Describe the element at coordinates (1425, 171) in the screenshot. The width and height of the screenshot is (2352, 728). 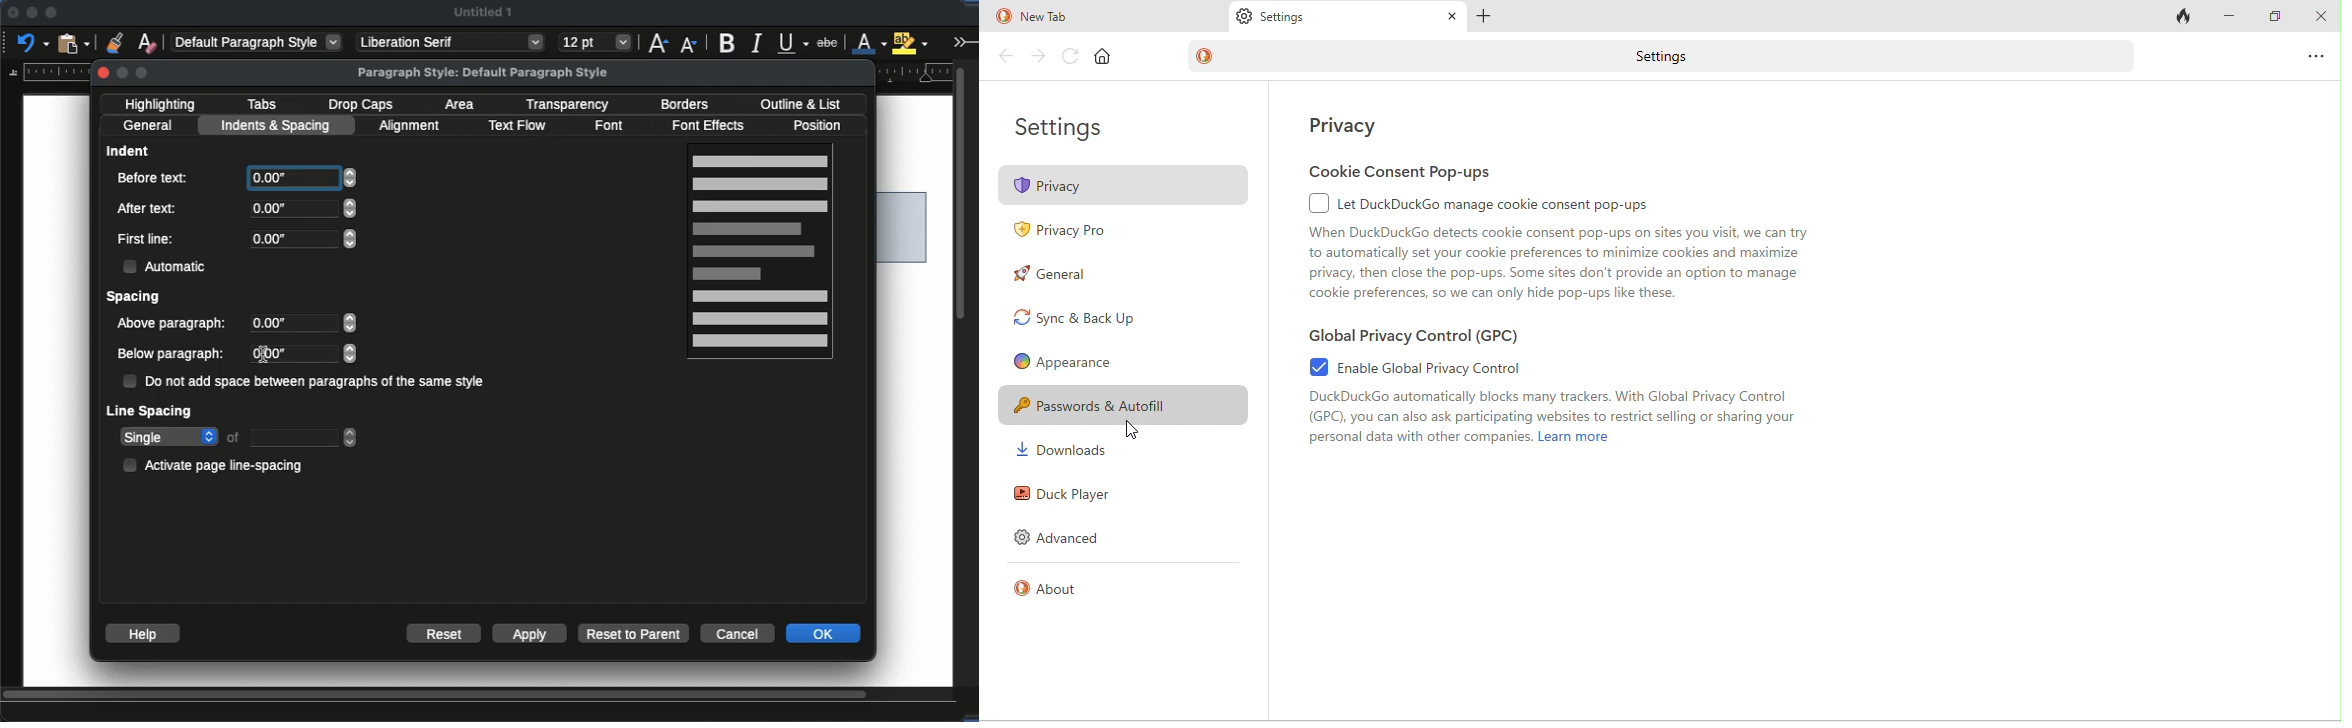
I see `cookie consent pop ups` at that location.